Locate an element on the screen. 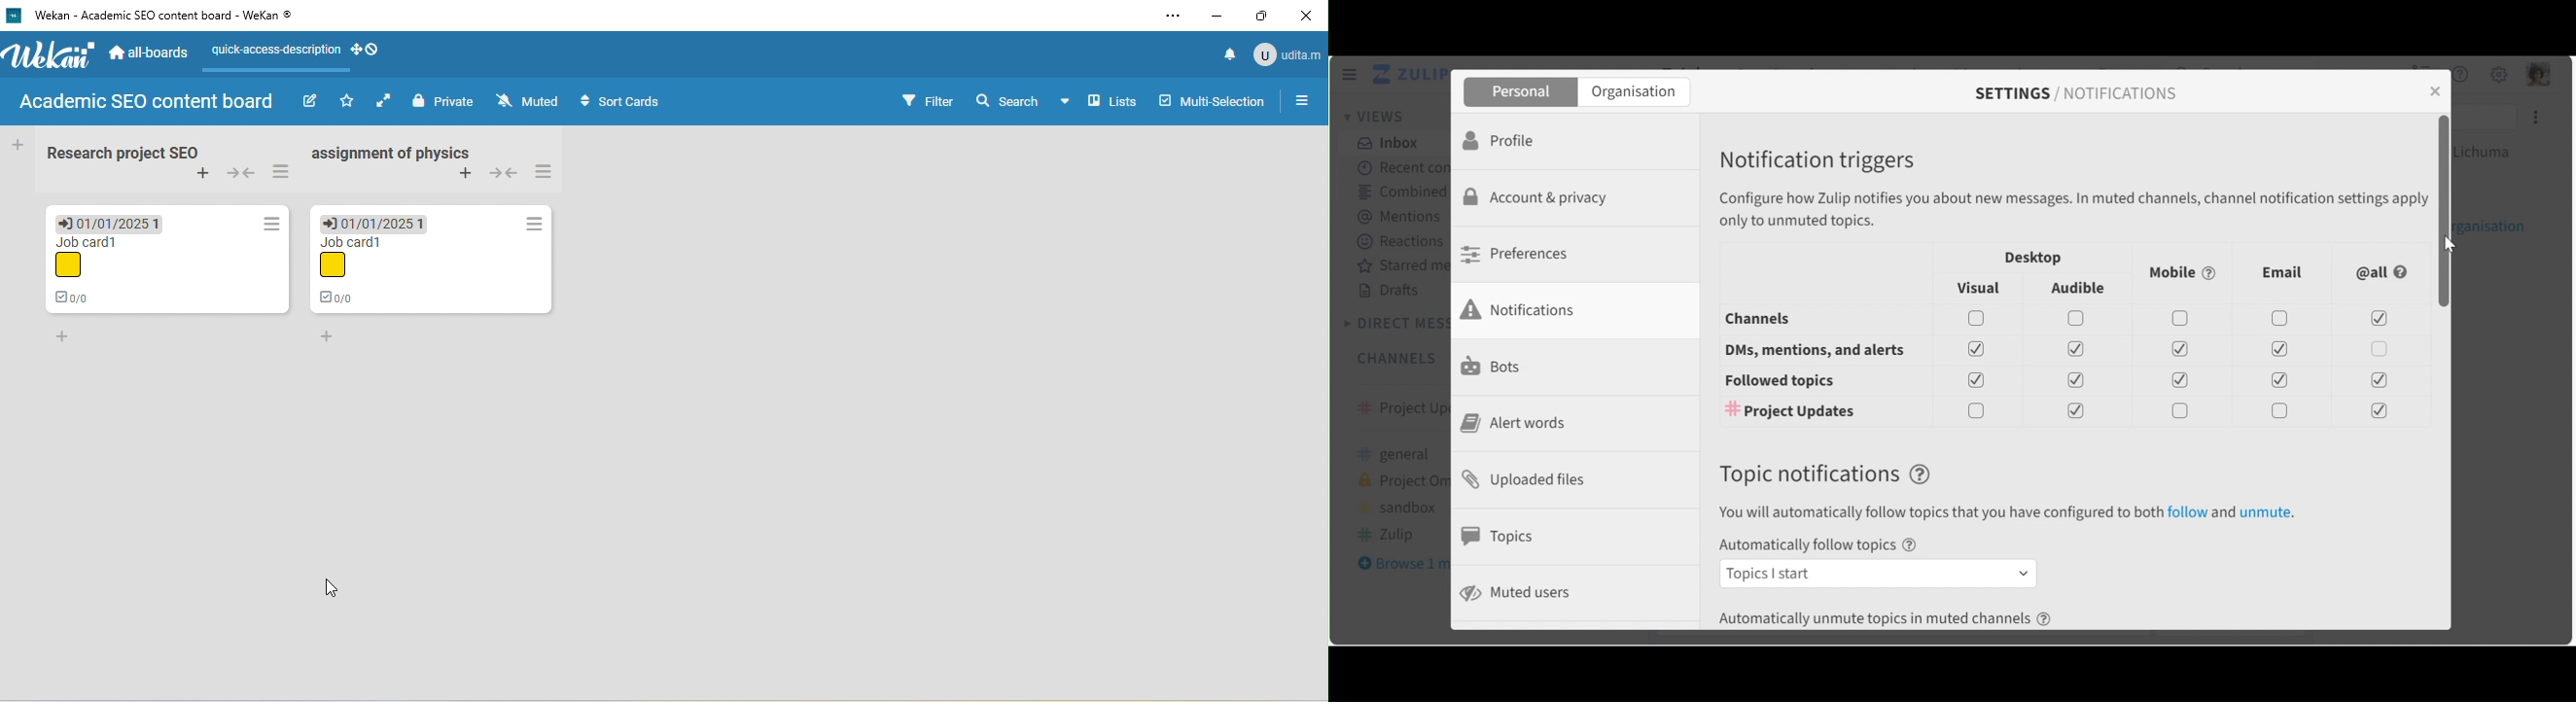 Image resolution: width=2576 pixels, height=728 pixels. add is located at coordinates (63, 337).